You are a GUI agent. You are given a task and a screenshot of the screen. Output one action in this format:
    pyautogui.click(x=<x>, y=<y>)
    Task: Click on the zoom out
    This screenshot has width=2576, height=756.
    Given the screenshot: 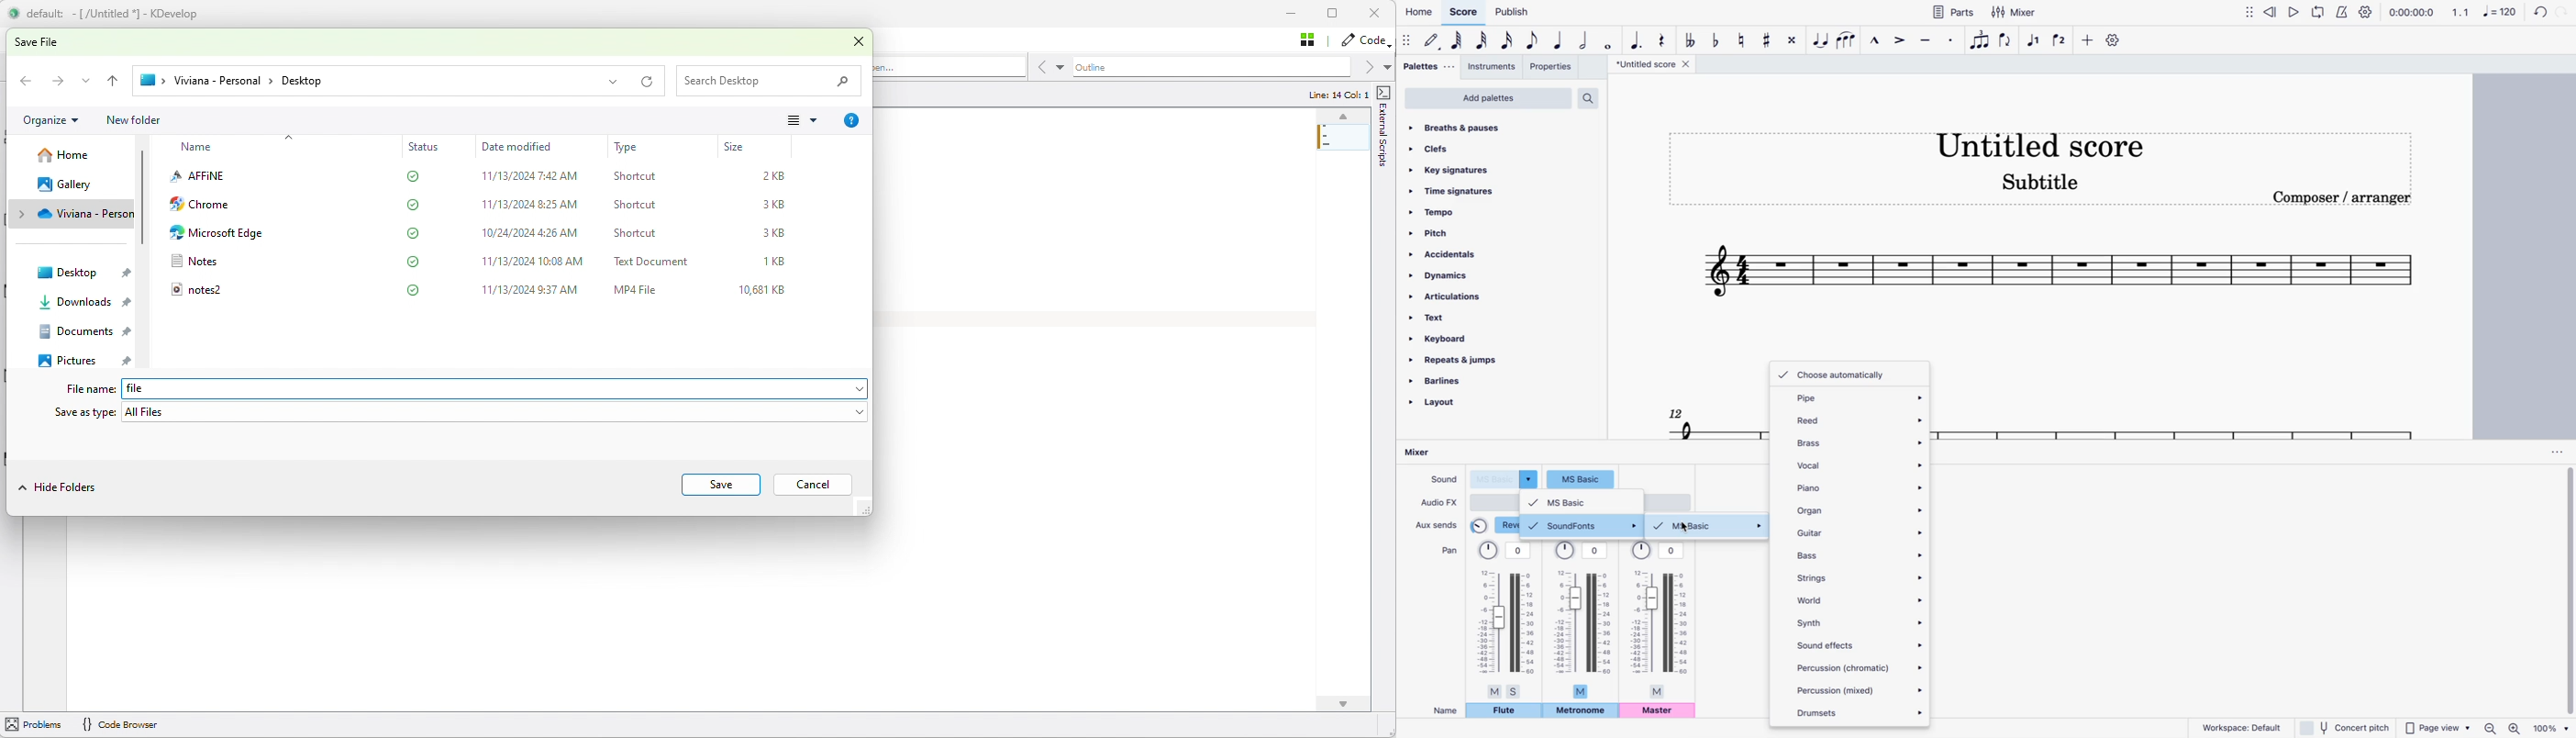 What is the action you would take?
    pyautogui.click(x=2493, y=727)
    